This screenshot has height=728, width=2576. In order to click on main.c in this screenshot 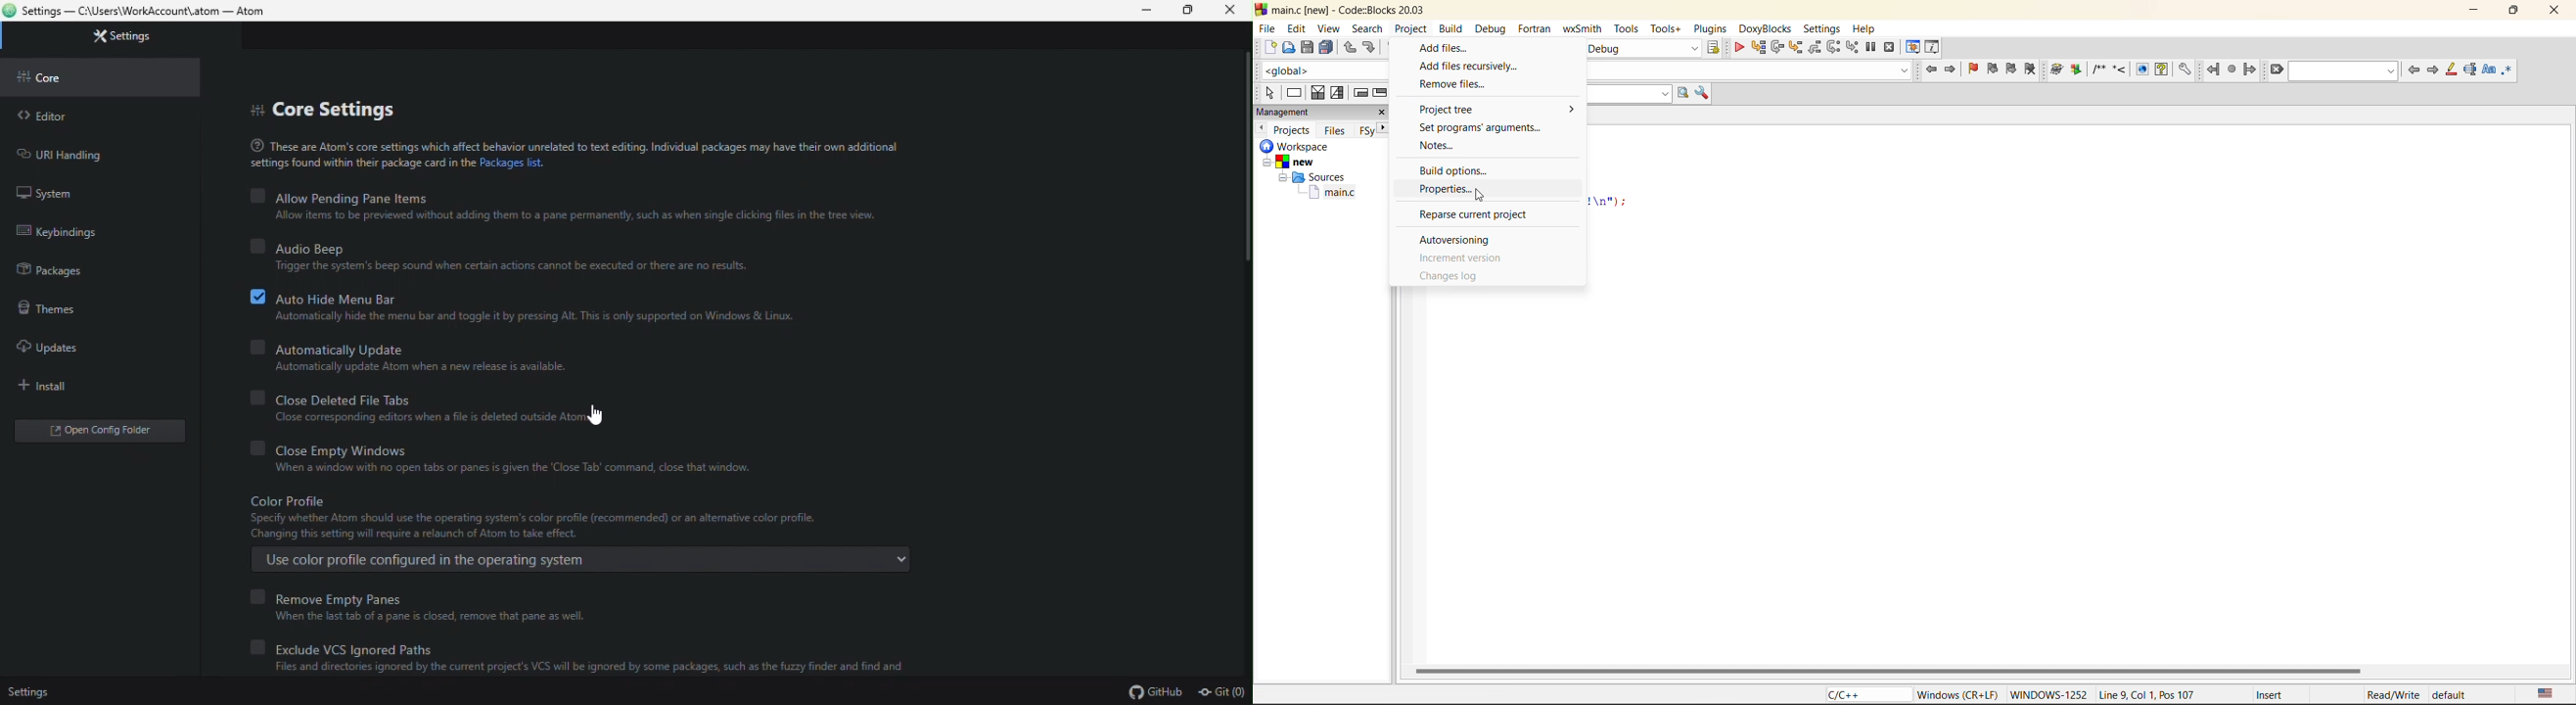, I will do `click(1336, 195)`.